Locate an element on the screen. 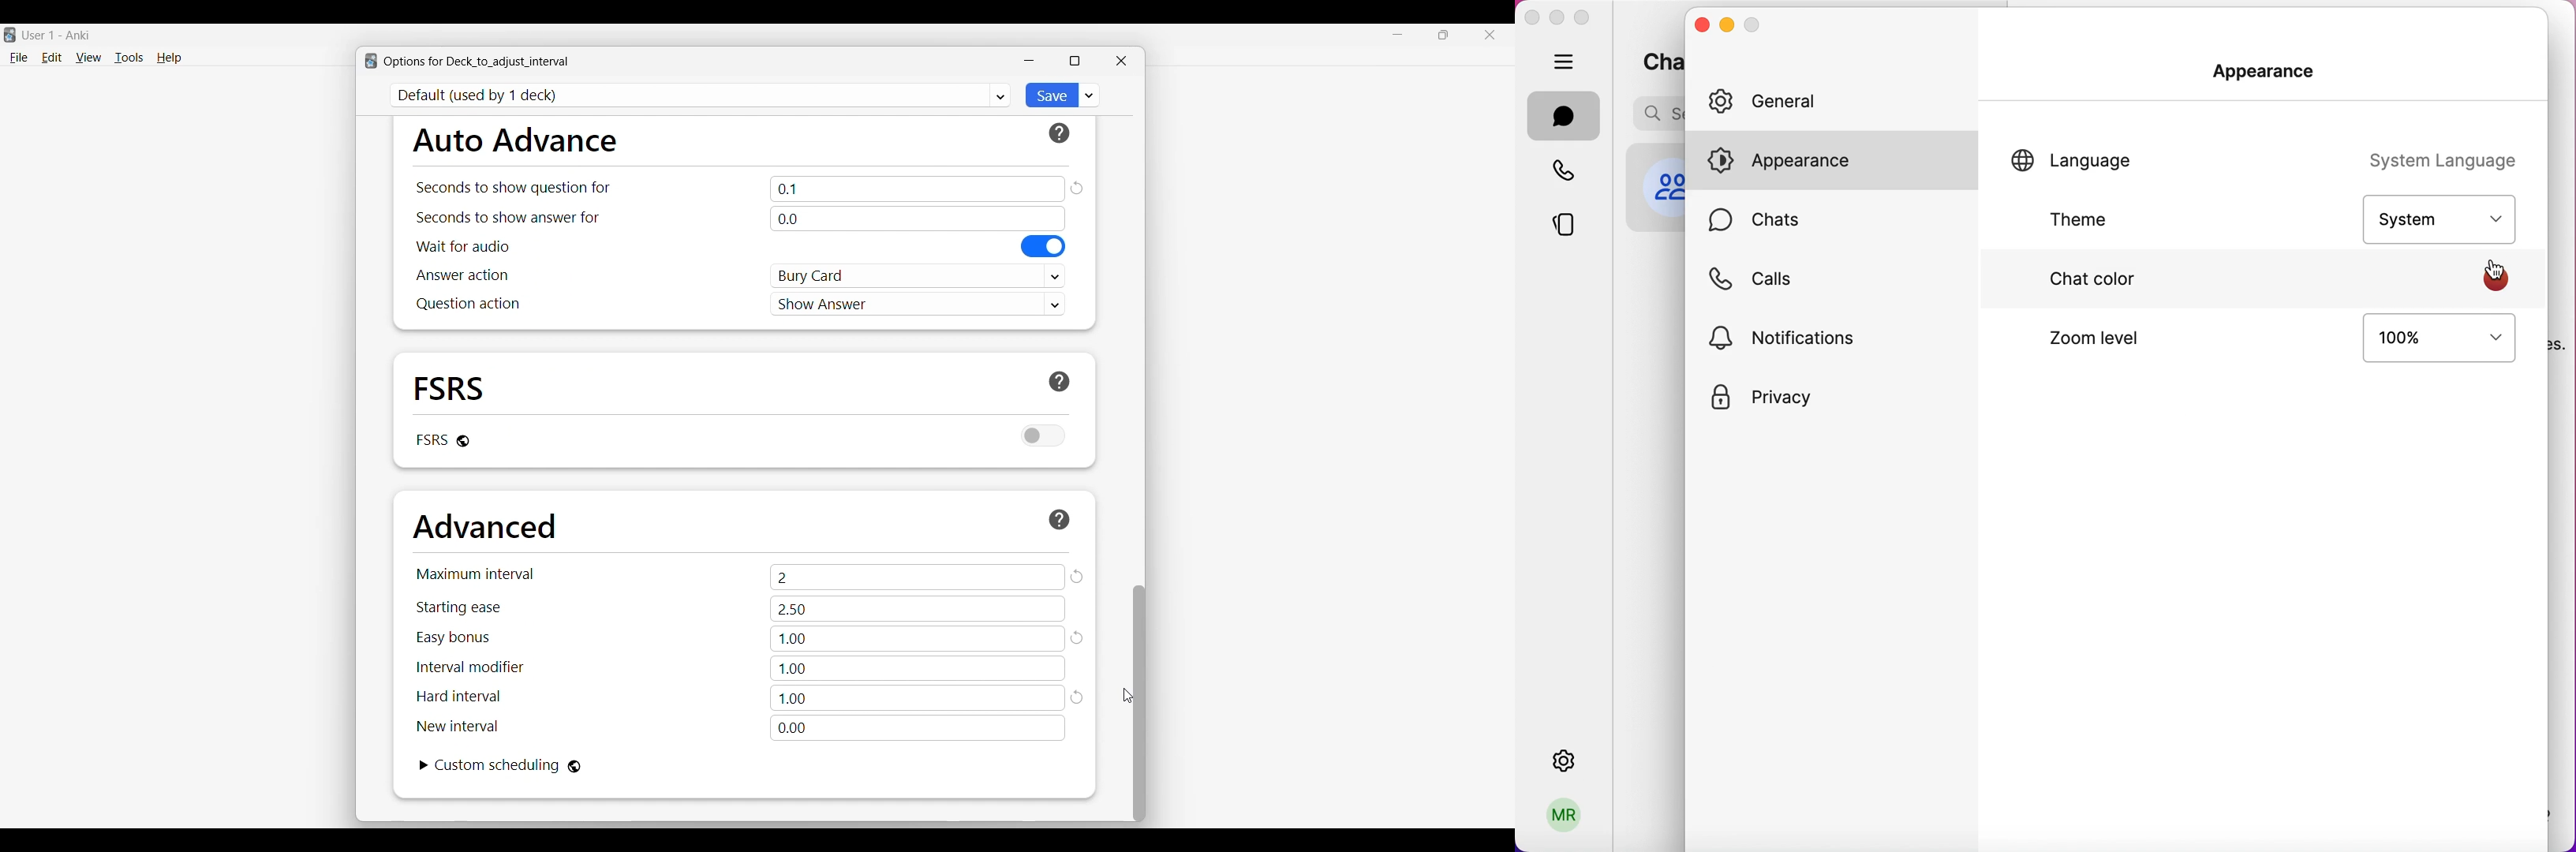 This screenshot has width=2576, height=868. reload is located at coordinates (1076, 188).